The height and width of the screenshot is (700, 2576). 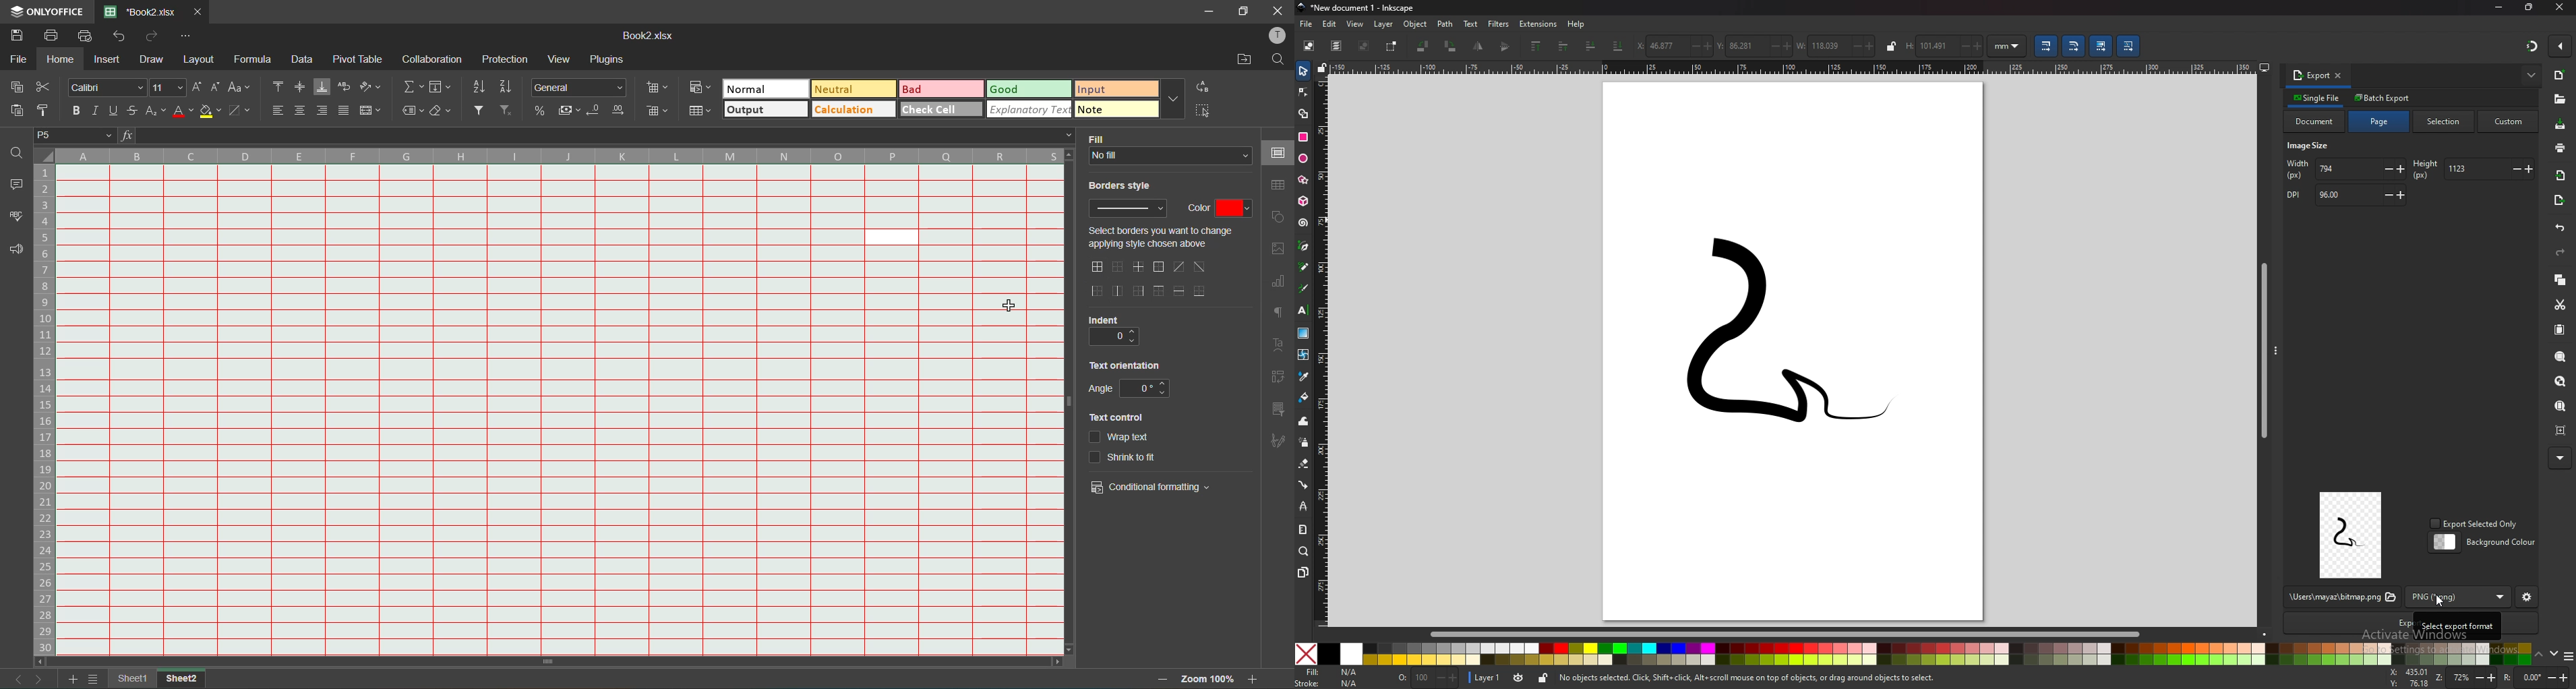 I want to click on path, so click(x=1445, y=24).